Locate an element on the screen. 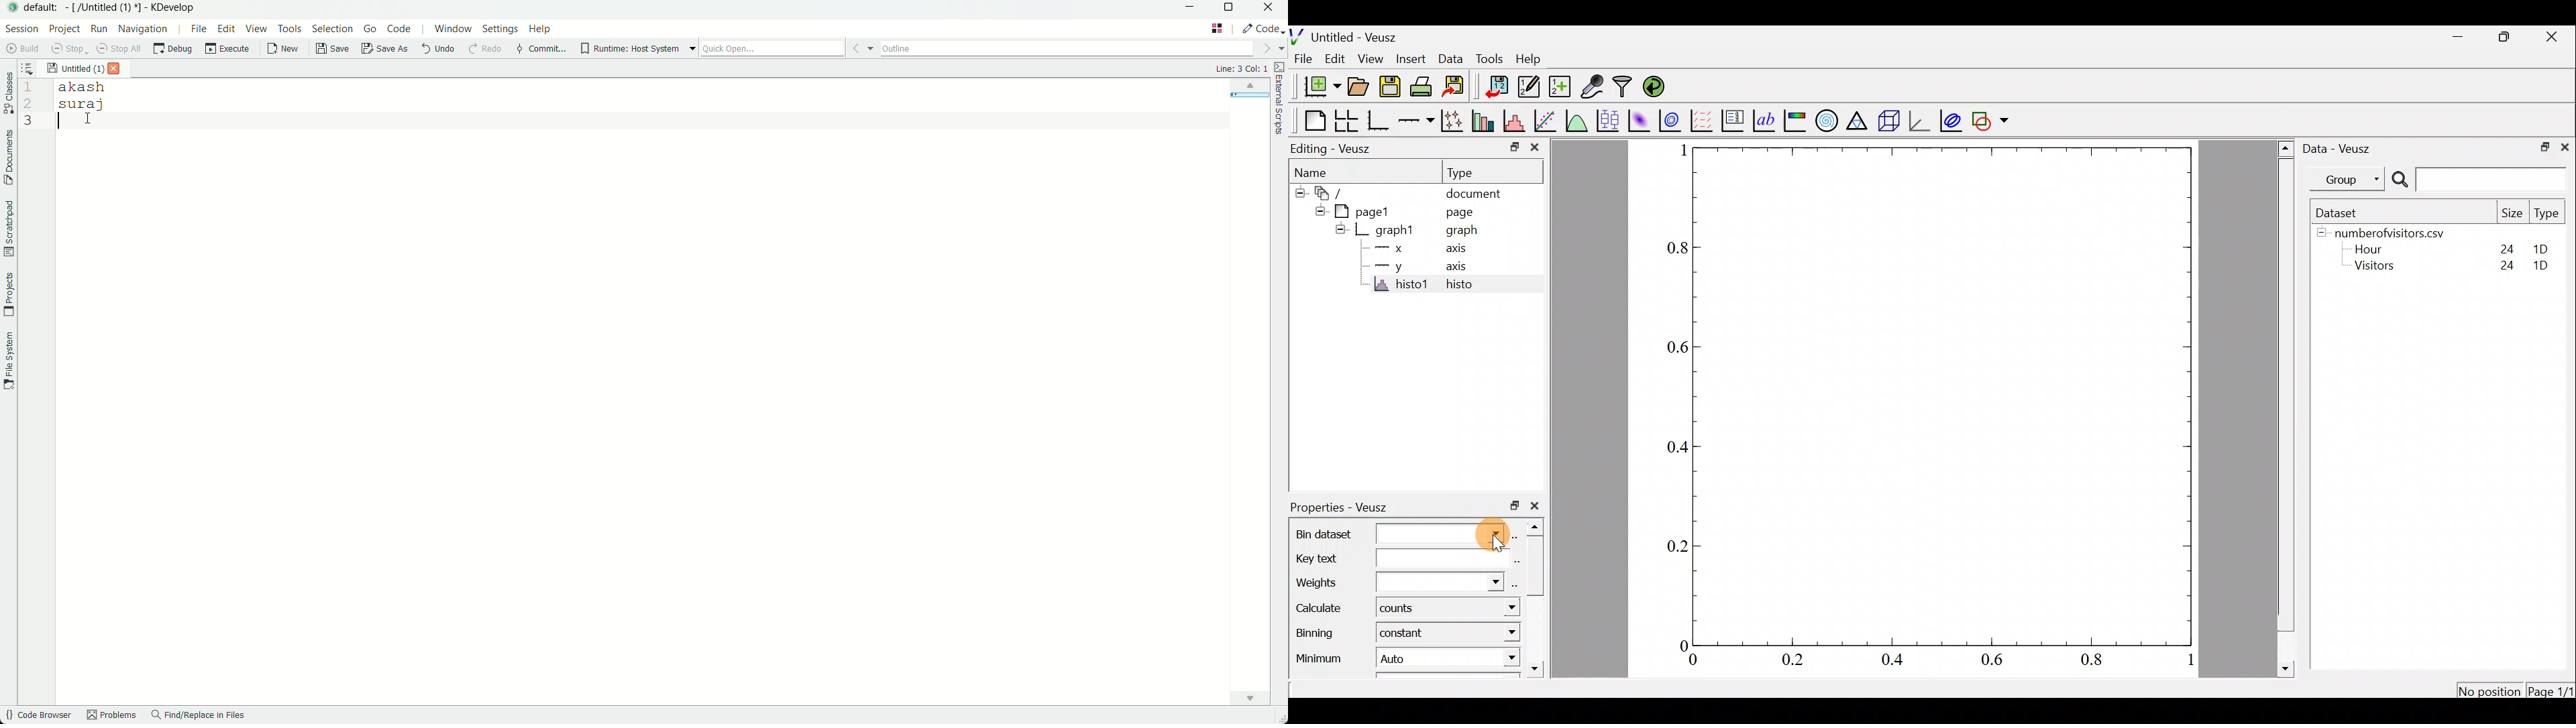 This screenshot has width=2576, height=728. plot bar charts is located at coordinates (1483, 119).